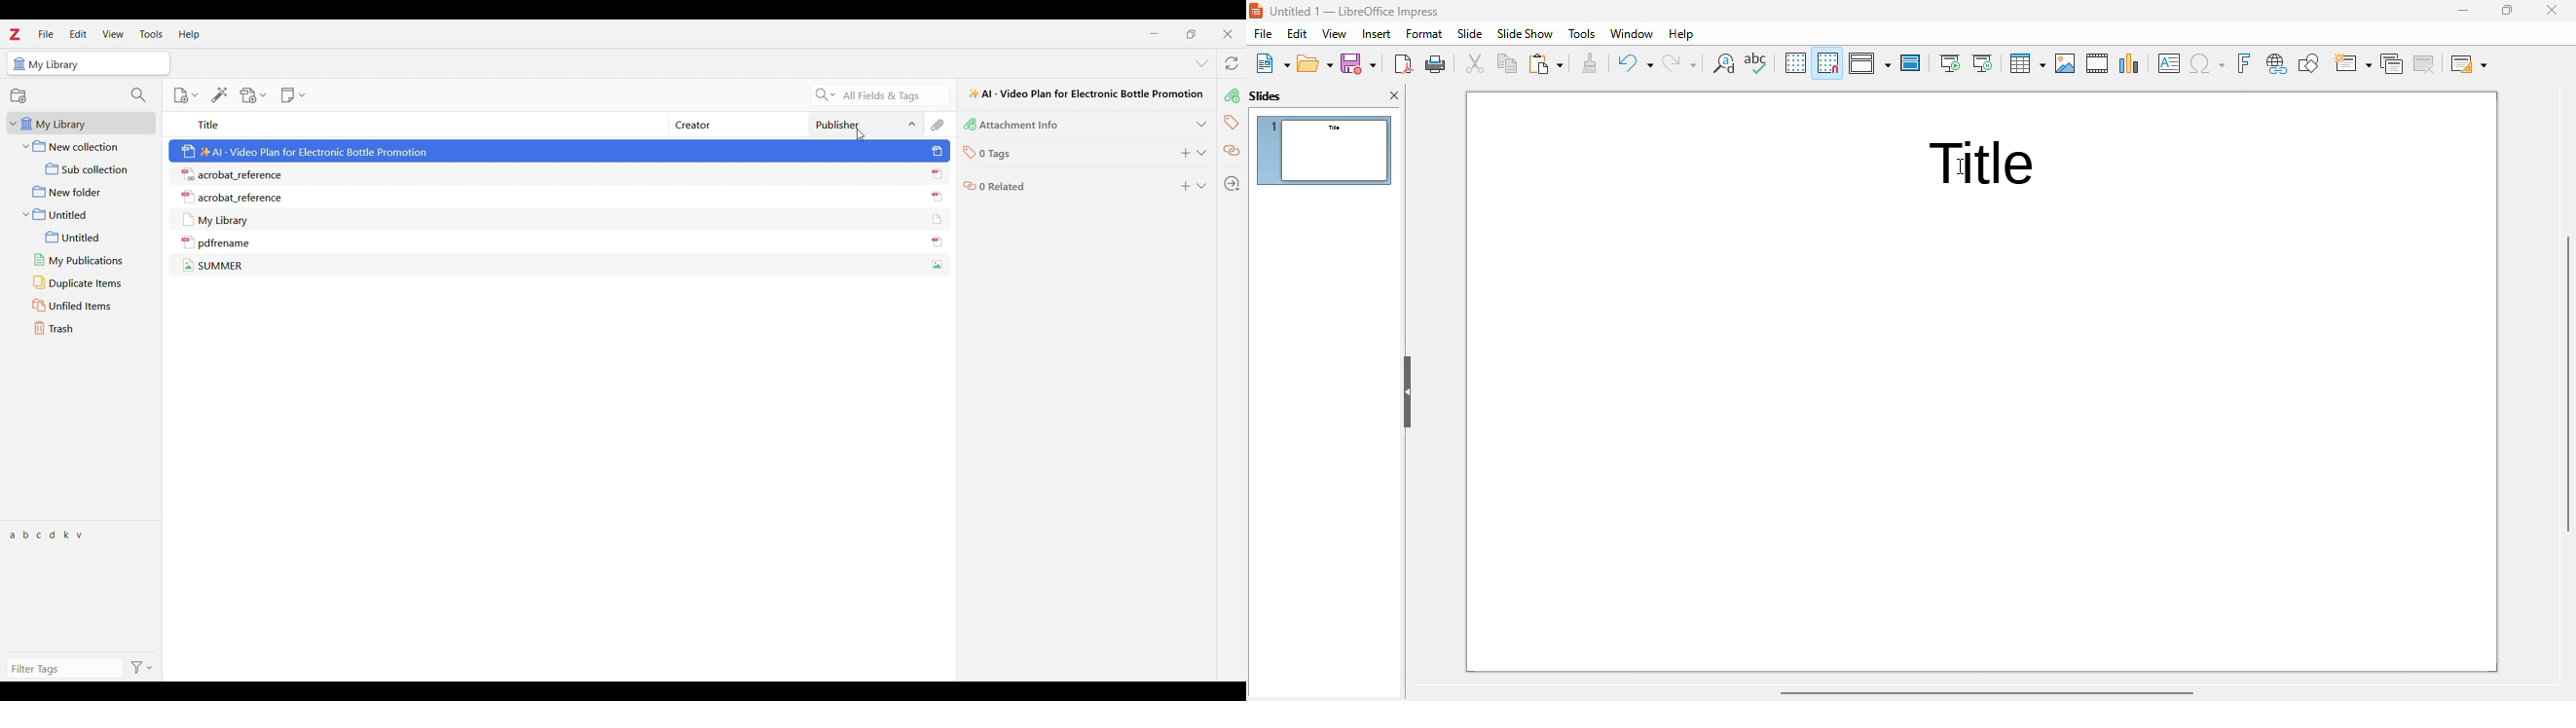 Image resolution: width=2576 pixels, height=728 pixels. What do you see at coordinates (1297, 33) in the screenshot?
I see `edit` at bounding box center [1297, 33].